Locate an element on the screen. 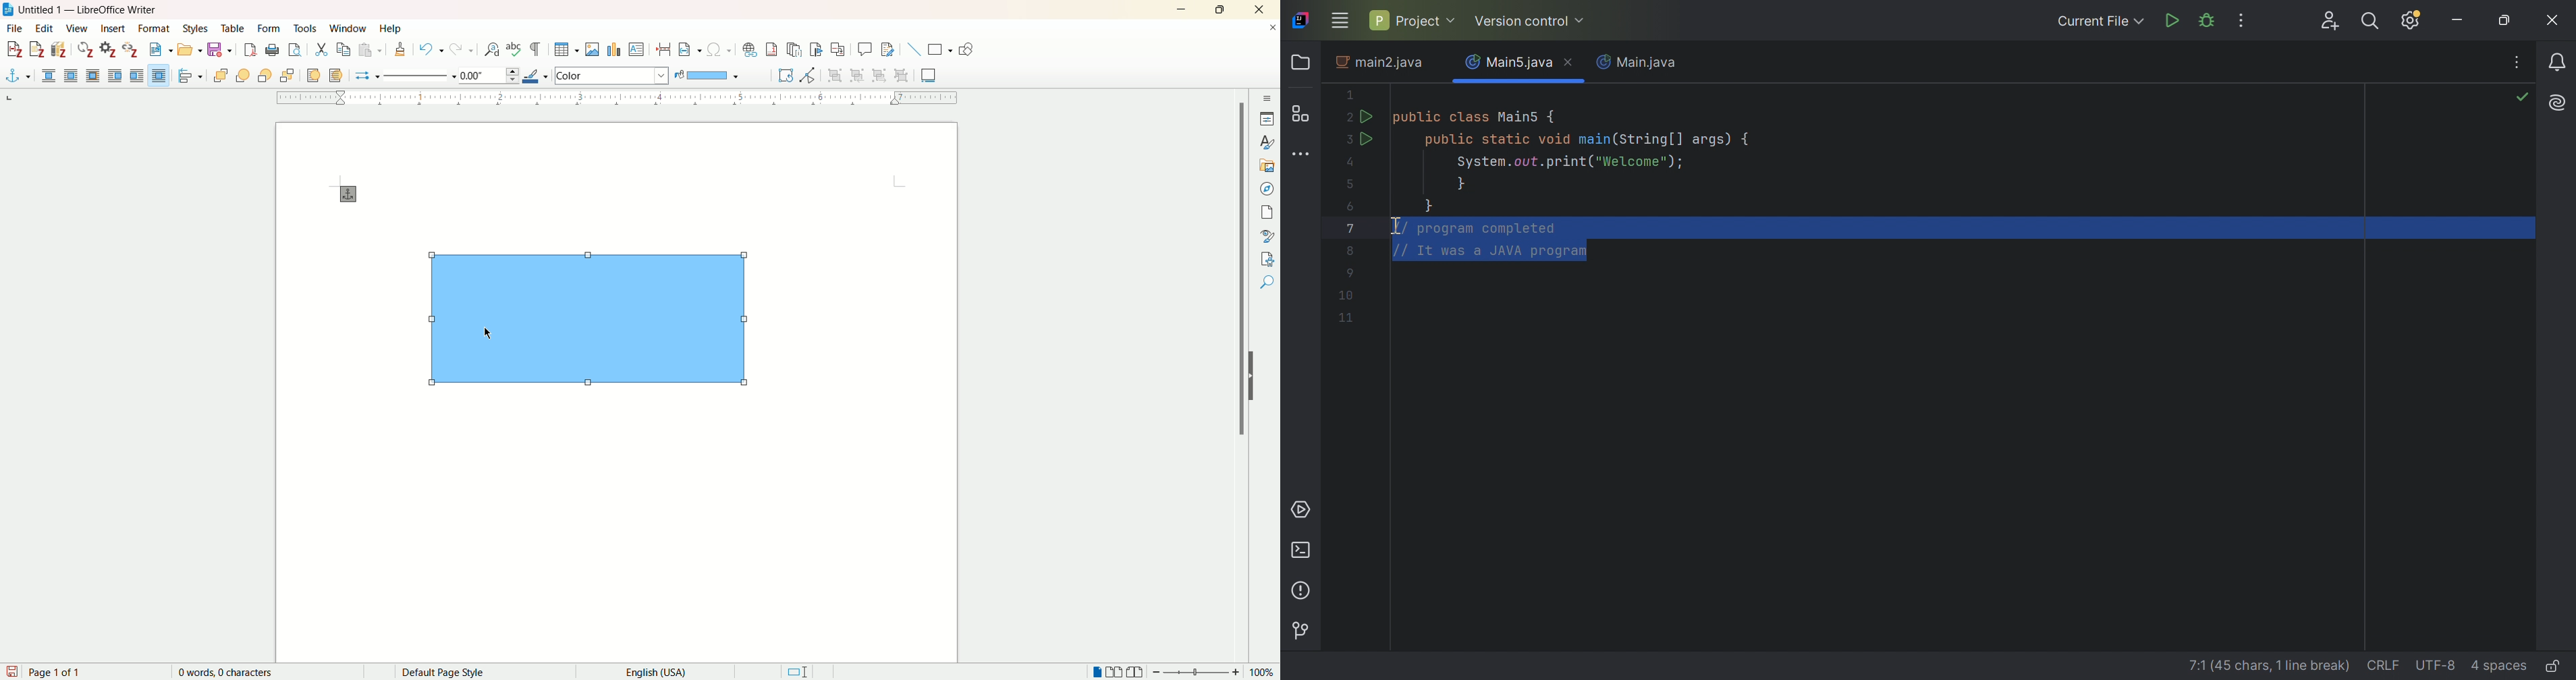 Image resolution: width=2576 pixels, height=700 pixels. unlink citation is located at coordinates (131, 49).